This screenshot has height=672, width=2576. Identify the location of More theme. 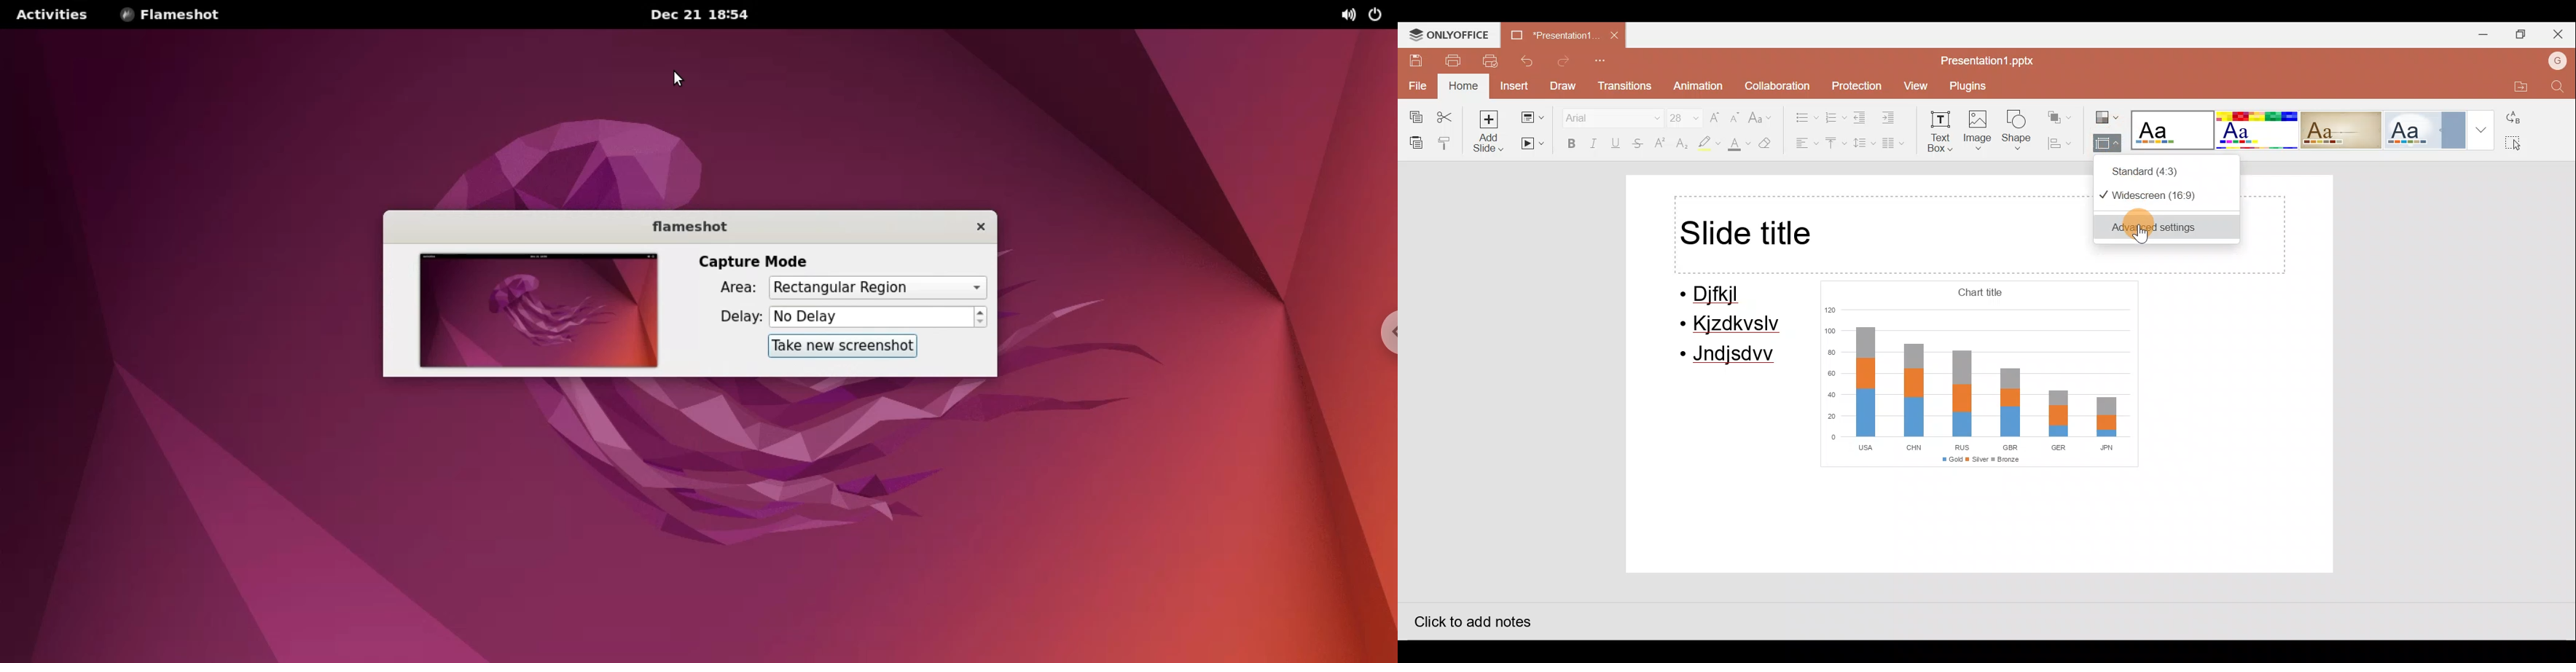
(2480, 129).